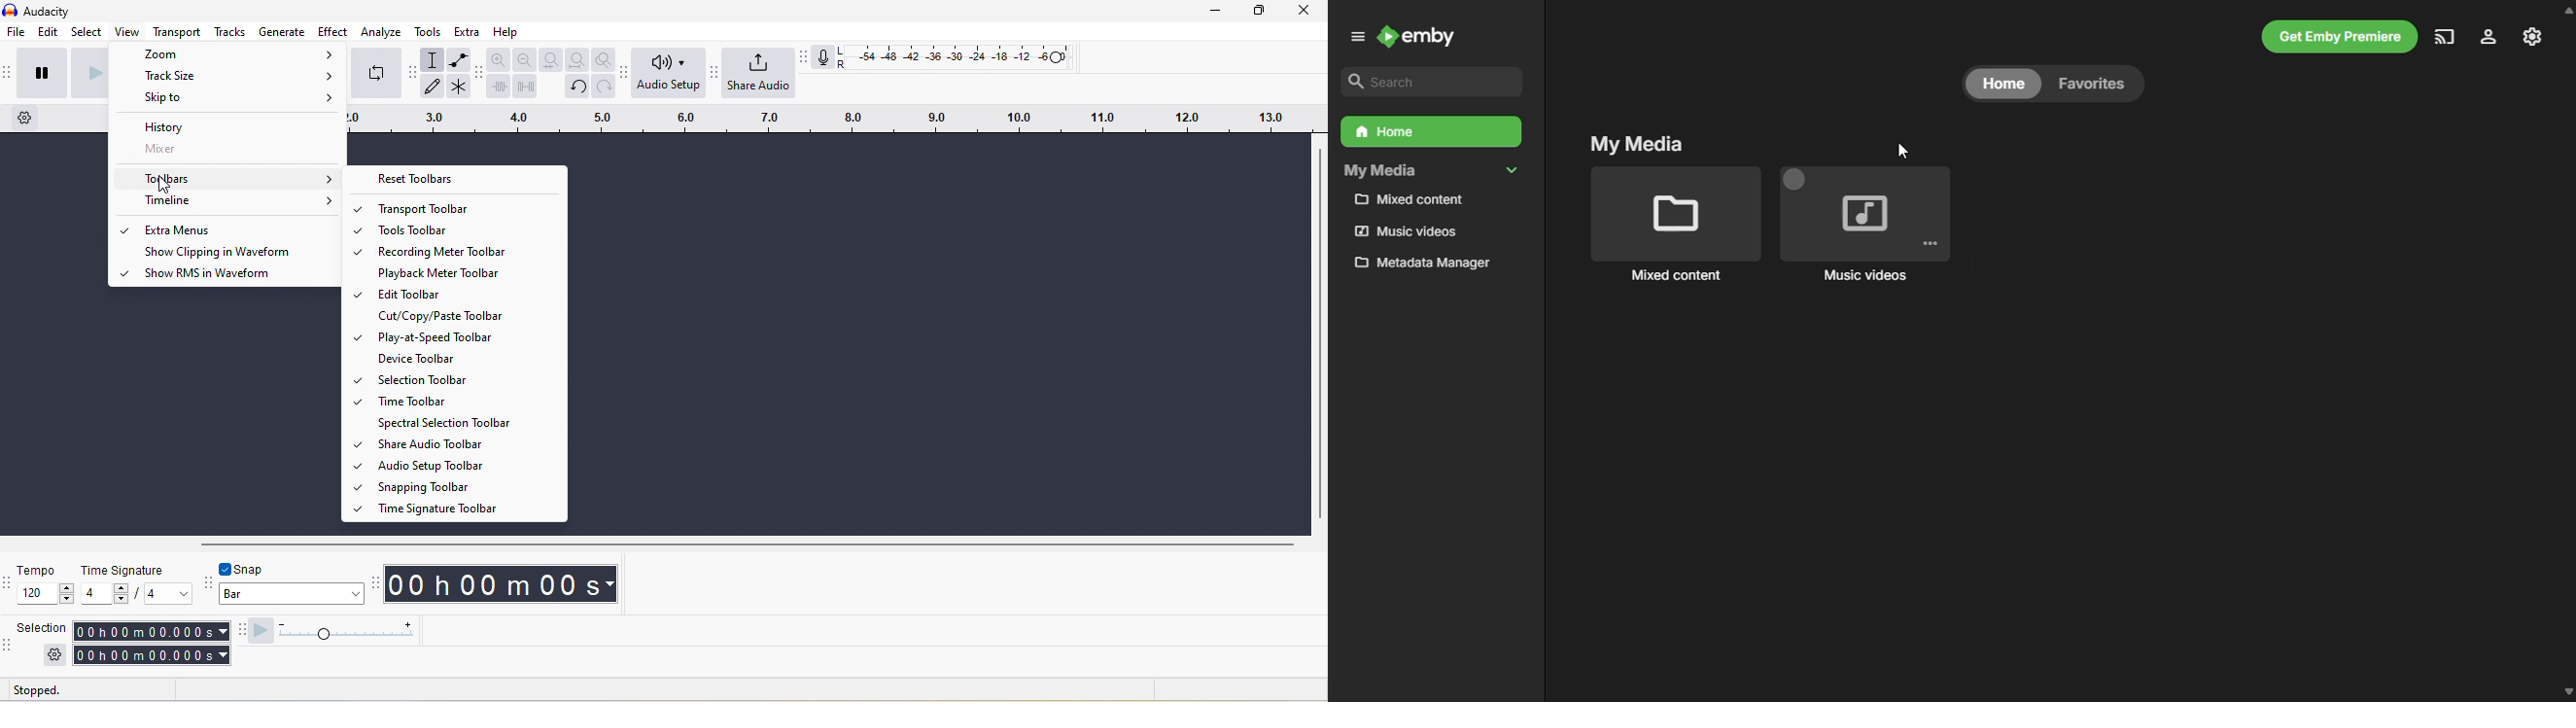  I want to click on zoom in, so click(499, 58).